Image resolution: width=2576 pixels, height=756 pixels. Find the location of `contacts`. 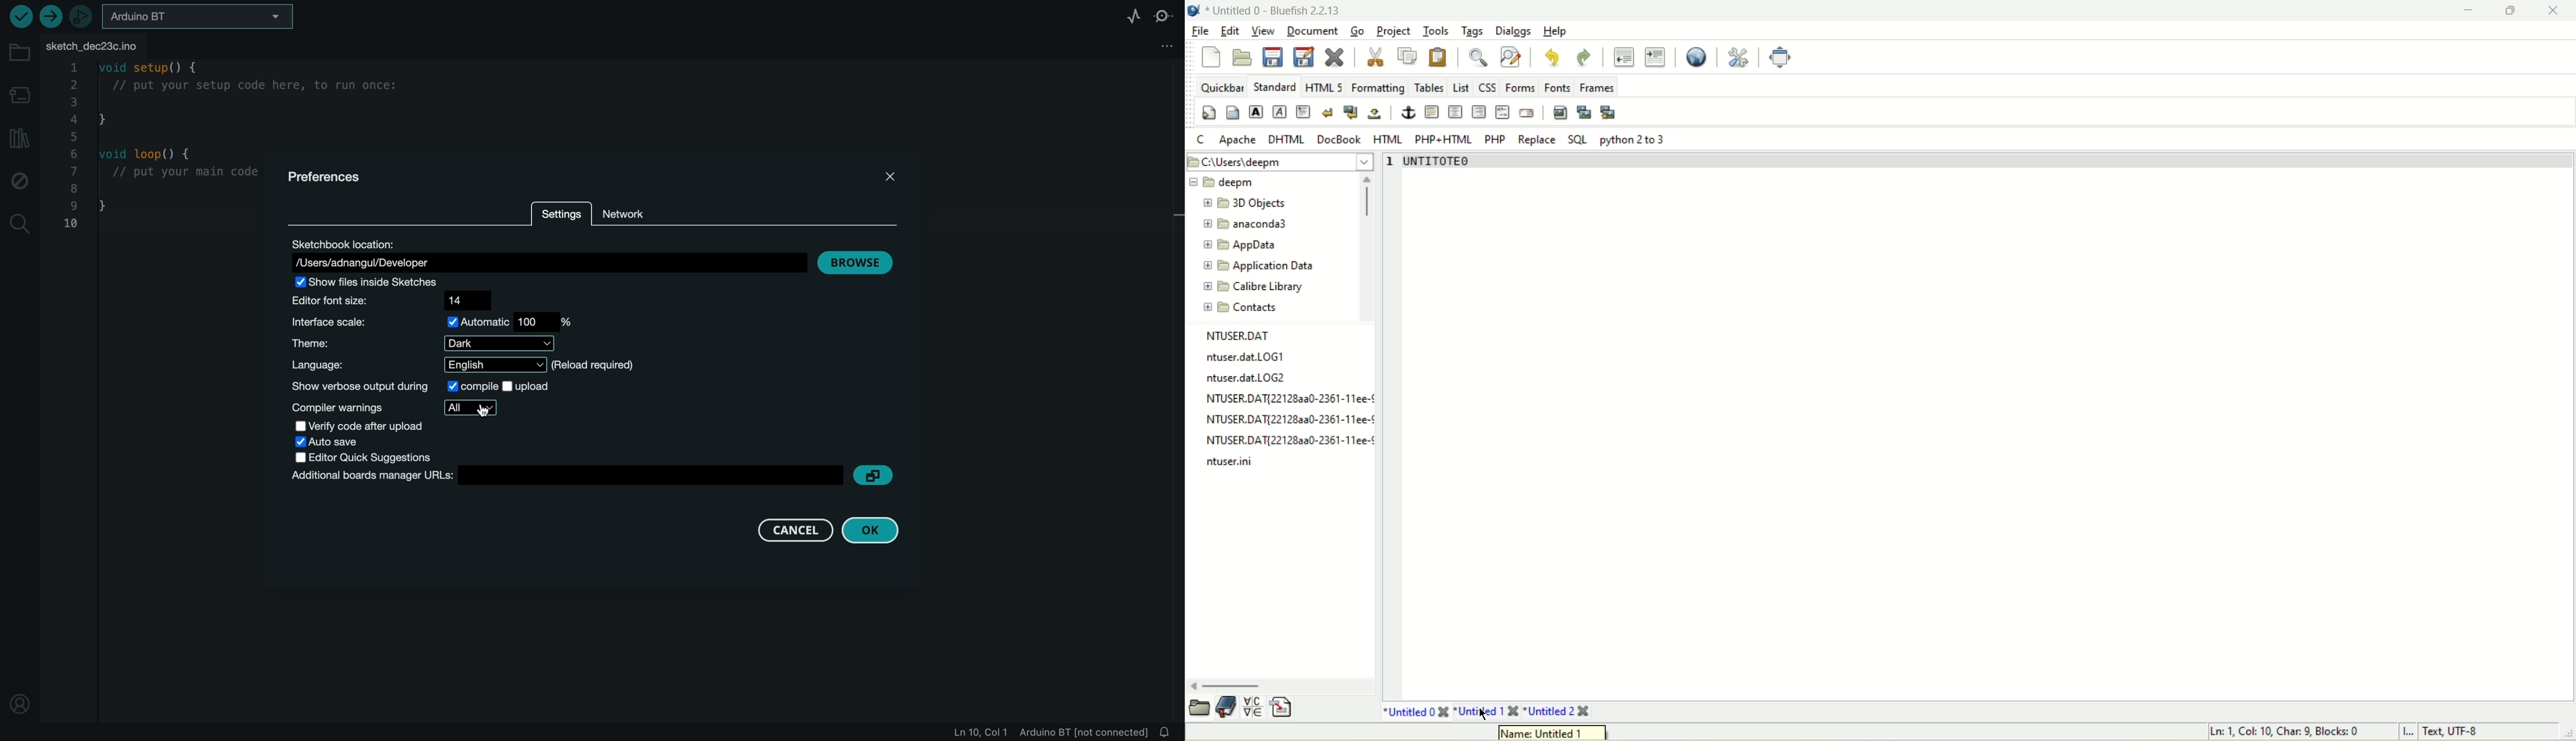

contacts is located at coordinates (1247, 310).